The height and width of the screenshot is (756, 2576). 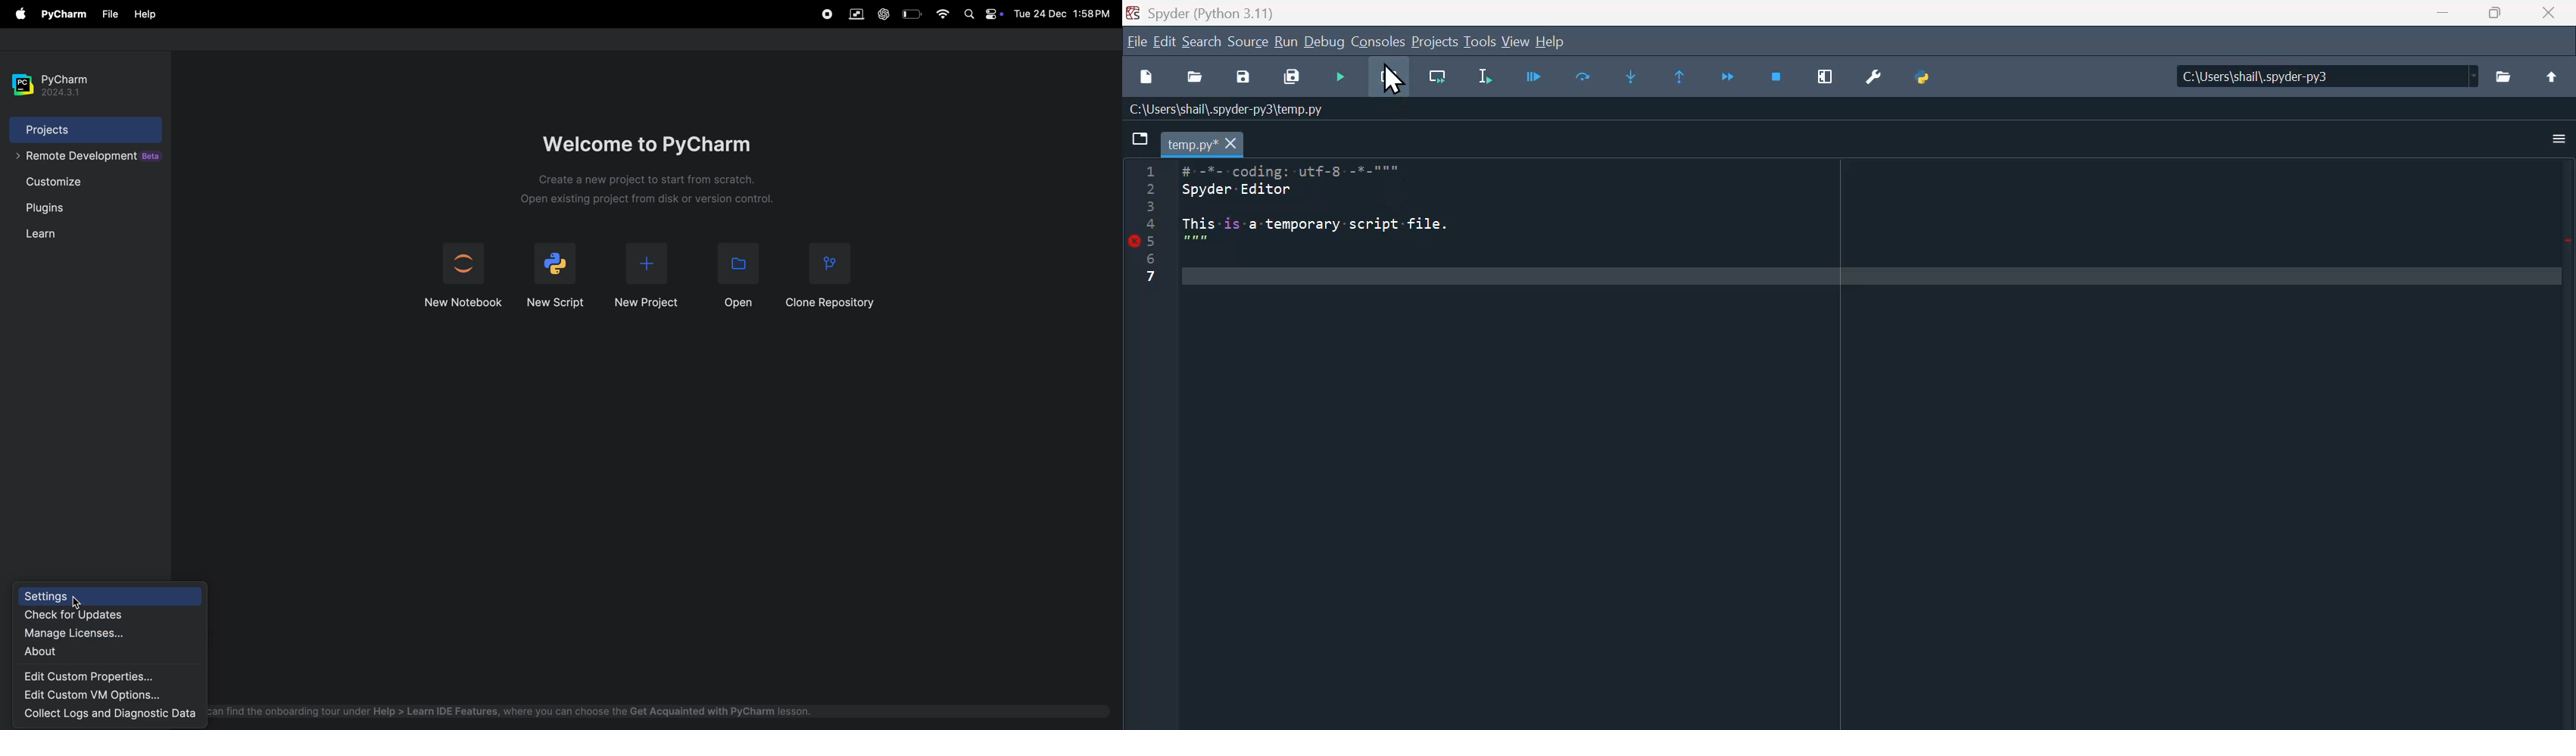 What do you see at coordinates (1777, 76) in the screenshot?
I see `Stop debugging` at bounding box center [1777, 76].